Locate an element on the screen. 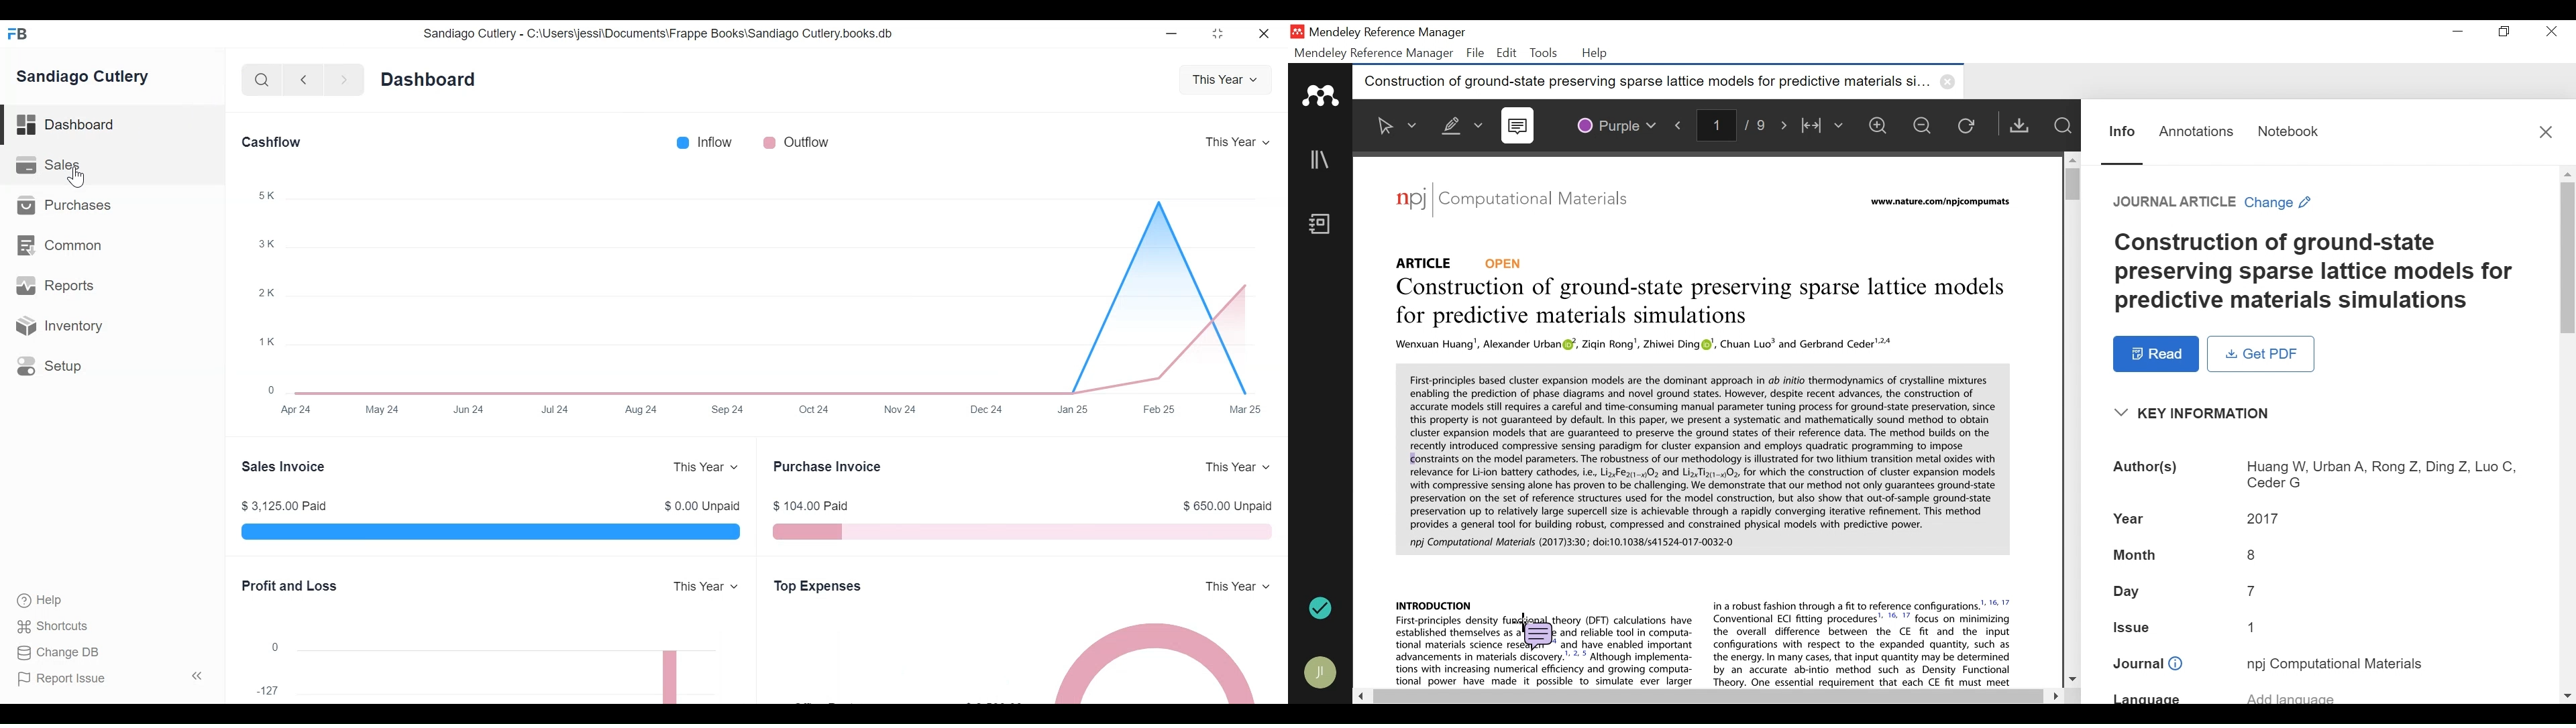 The height and width of the screenshot is (728, 2576). $ 3,125.00 Paid is located at coordinates (283, 507).